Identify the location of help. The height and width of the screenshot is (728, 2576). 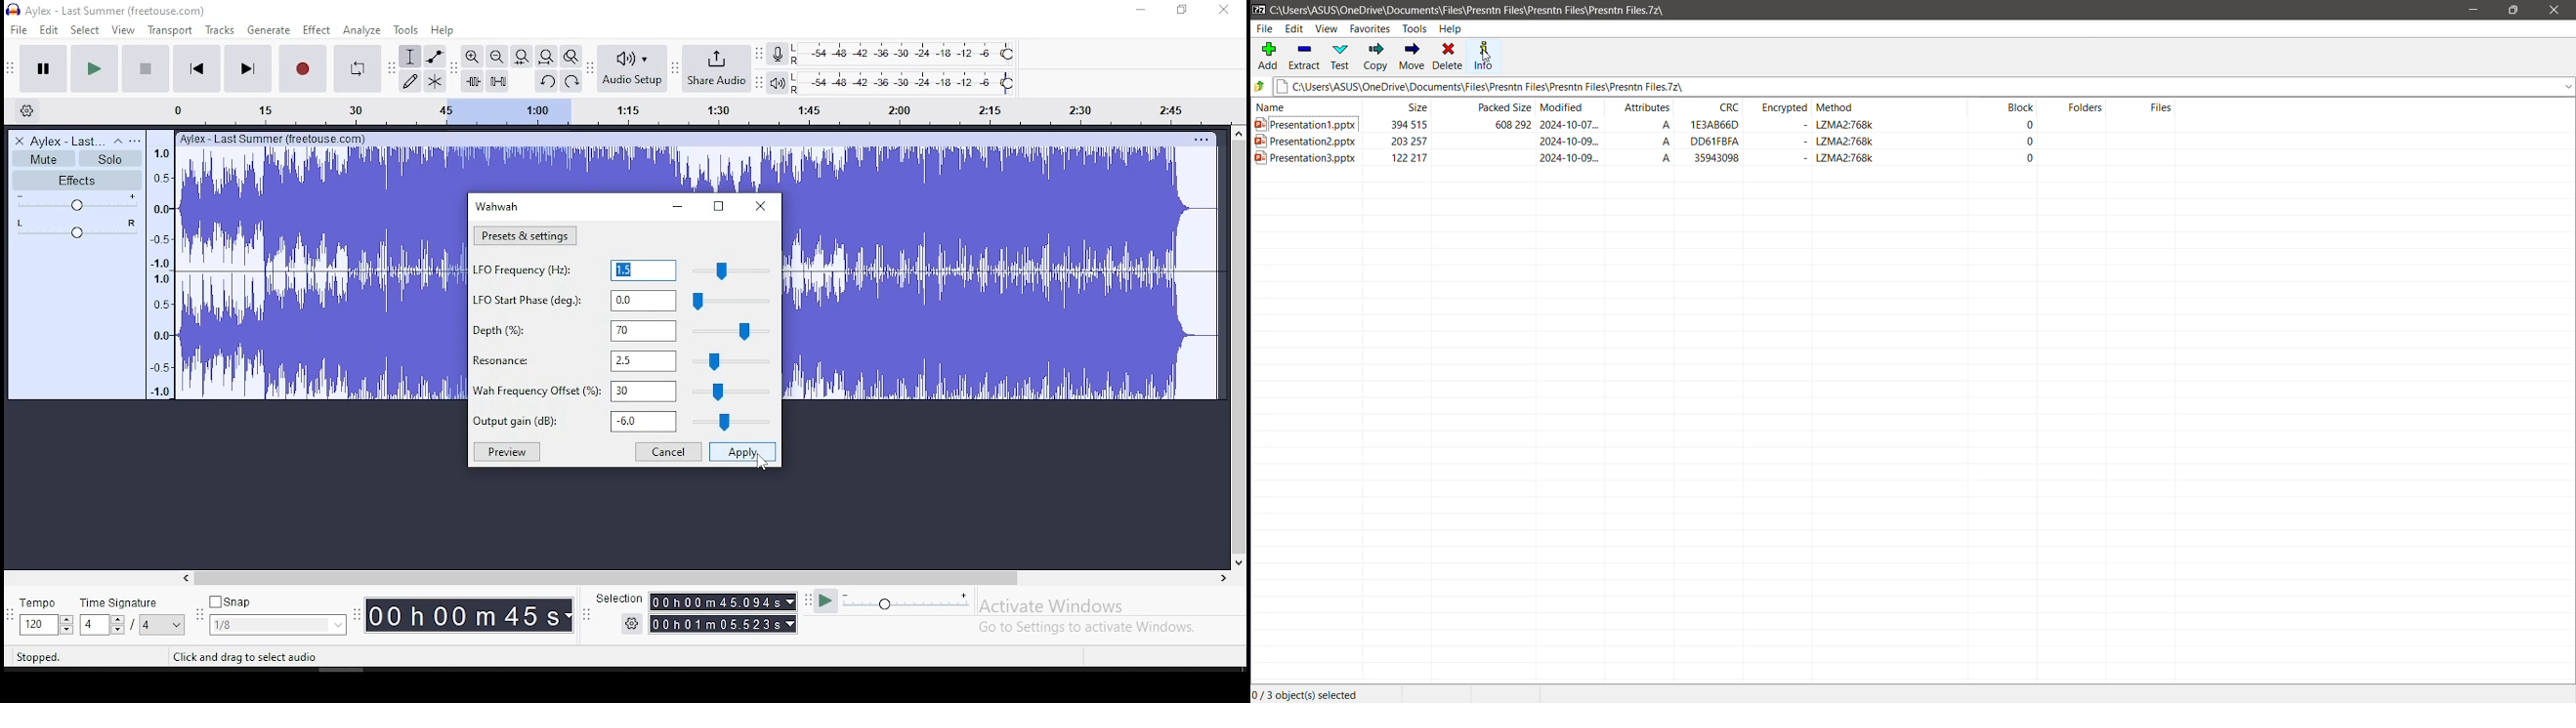
(442, 30).